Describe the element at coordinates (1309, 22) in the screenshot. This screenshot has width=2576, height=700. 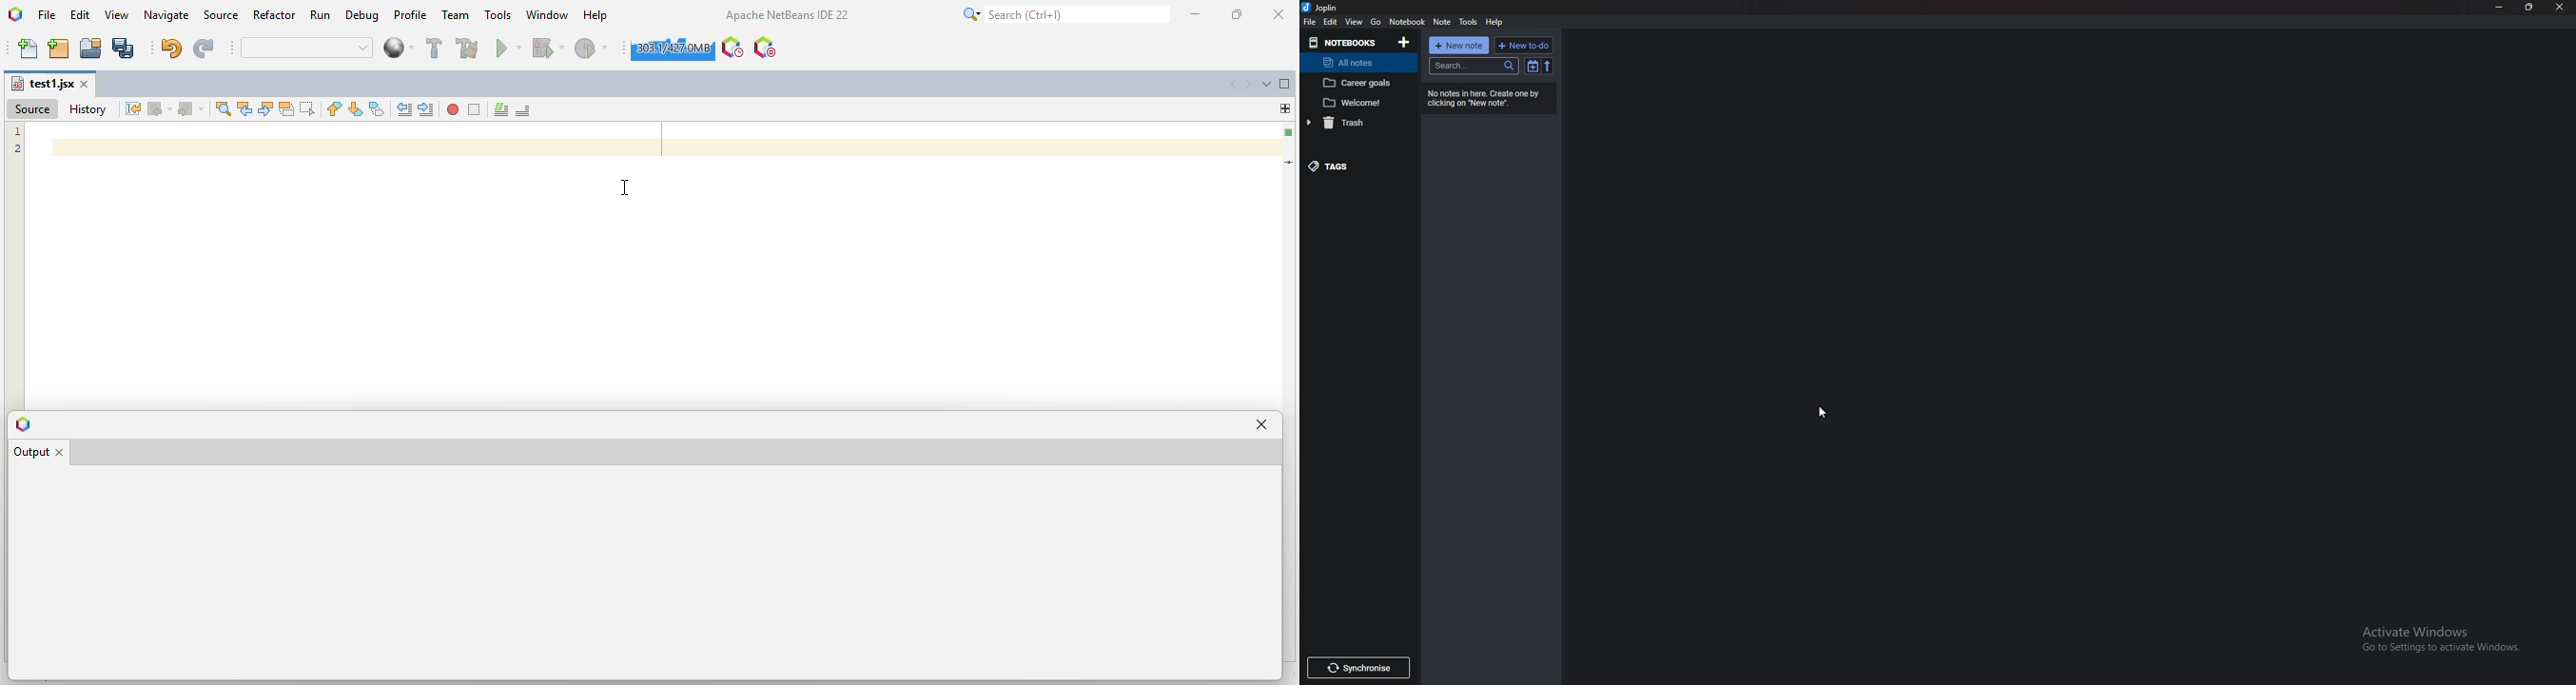
I see `file` at that location.